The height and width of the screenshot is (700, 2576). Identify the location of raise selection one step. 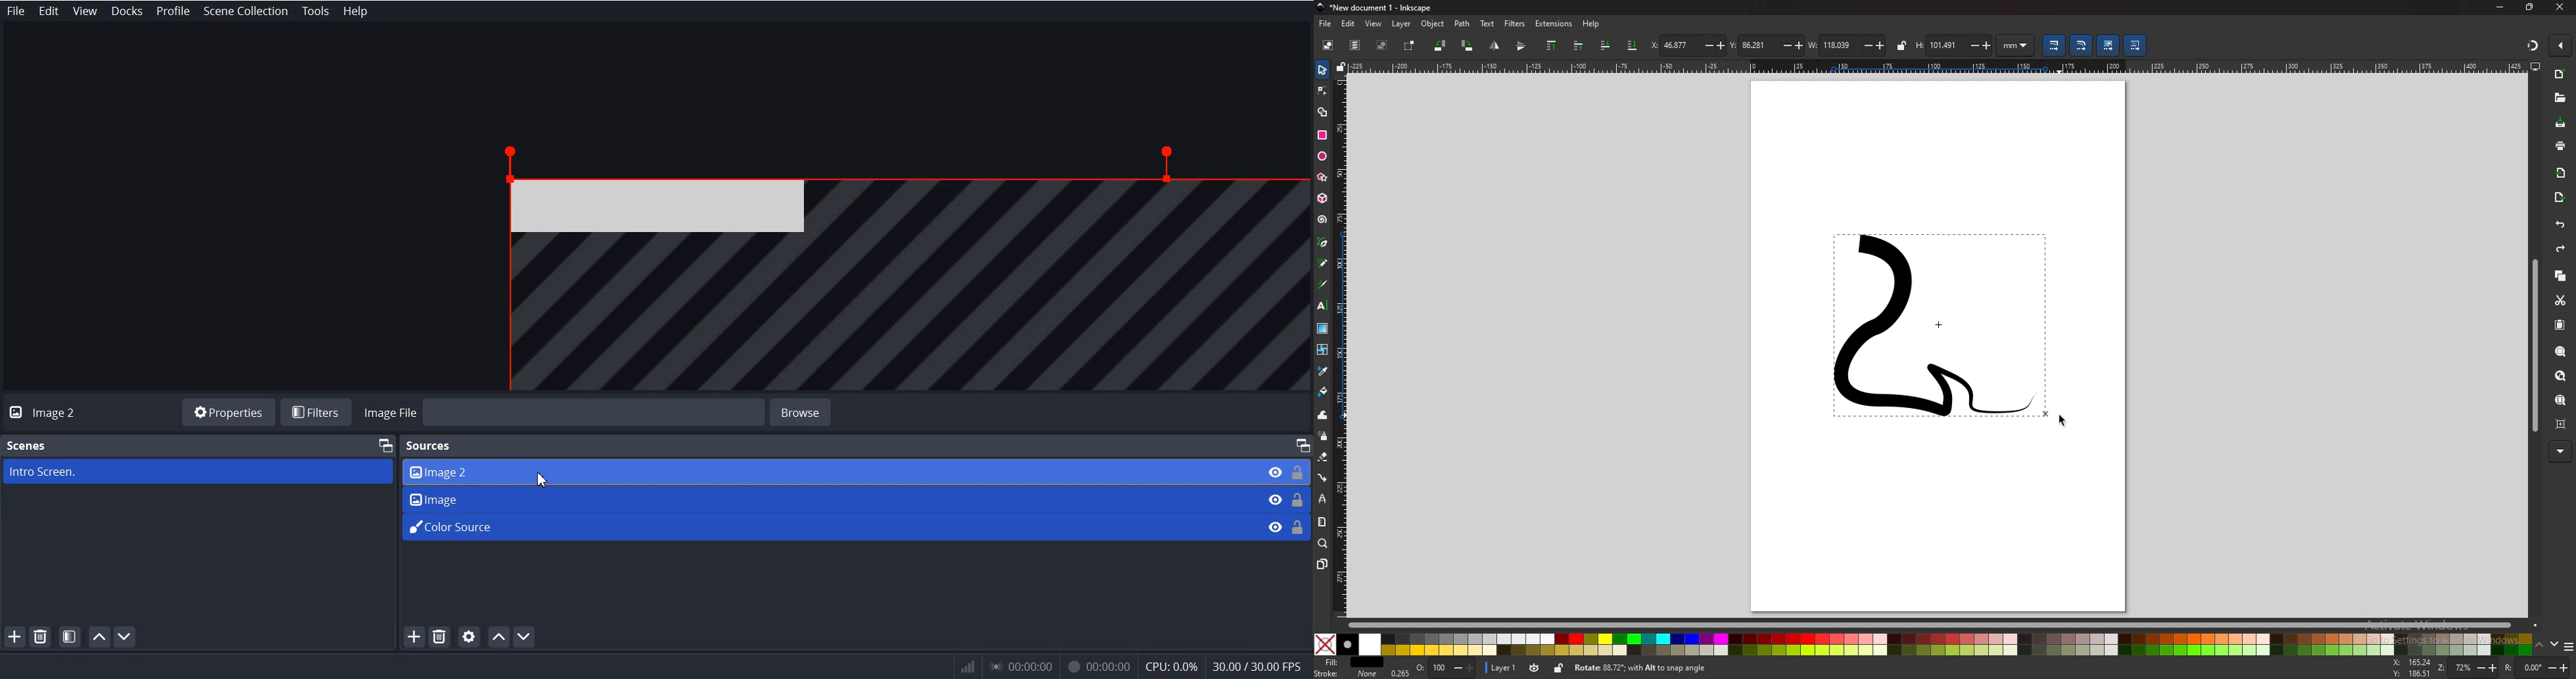
(1578, 46).